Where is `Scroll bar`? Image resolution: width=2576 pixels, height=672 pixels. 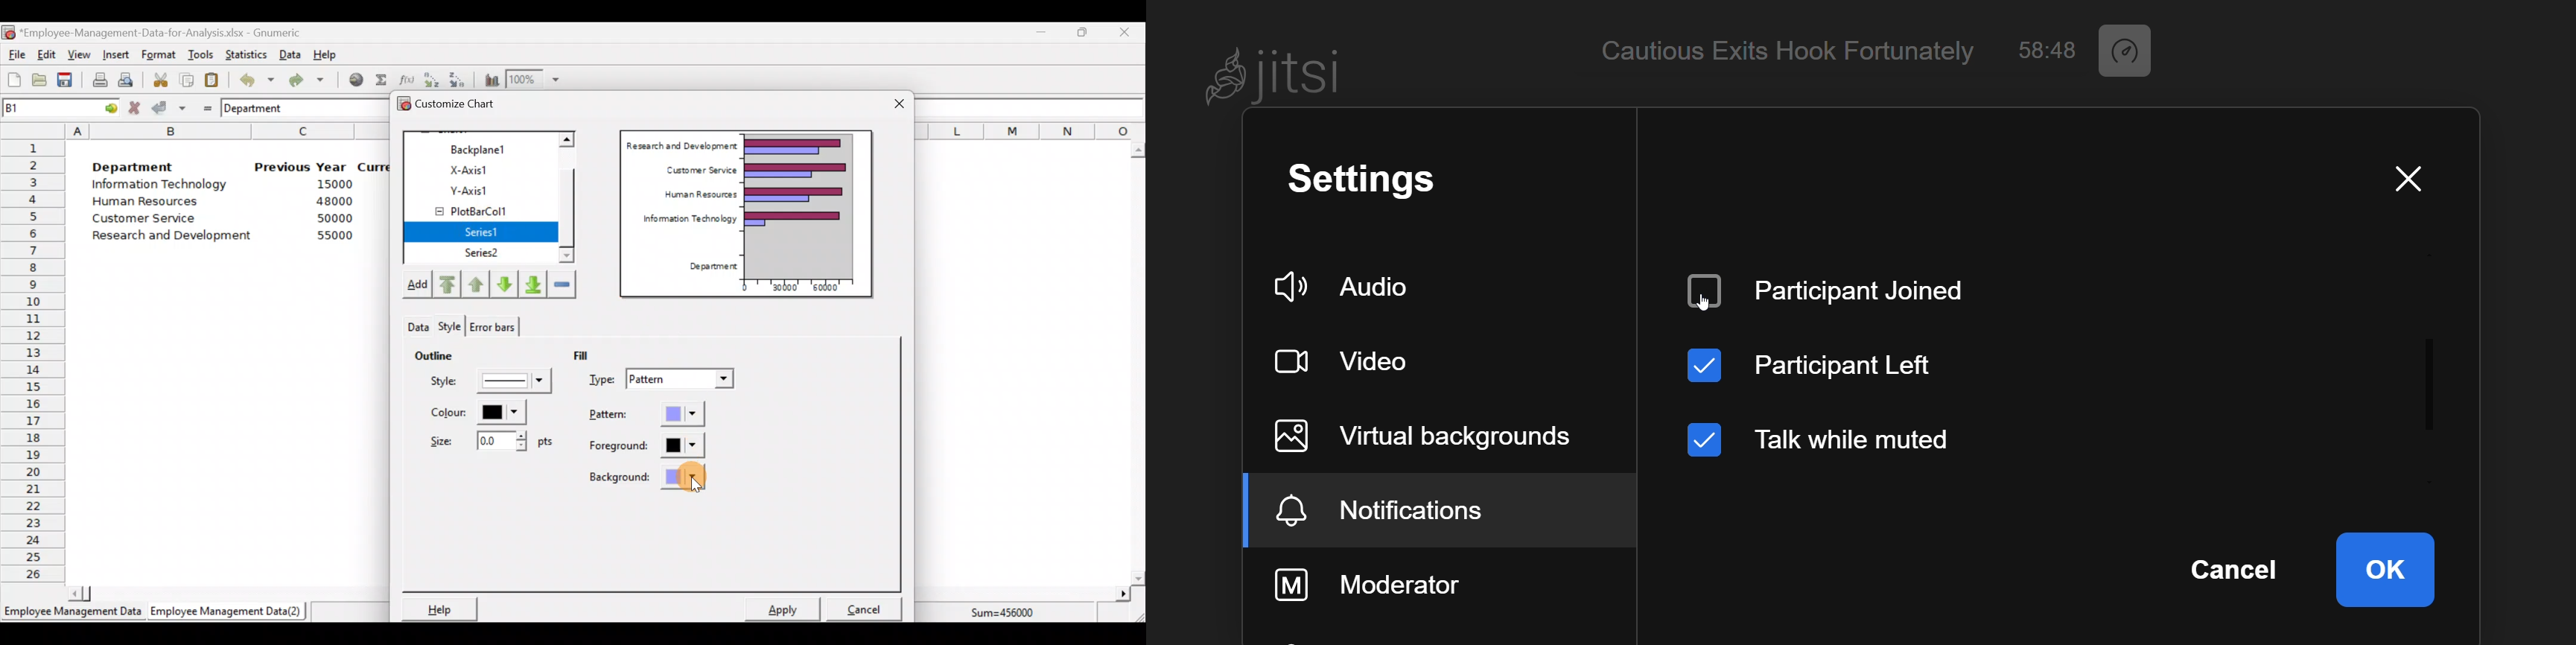
Scroll bar is located at coordinates (1138, 364).